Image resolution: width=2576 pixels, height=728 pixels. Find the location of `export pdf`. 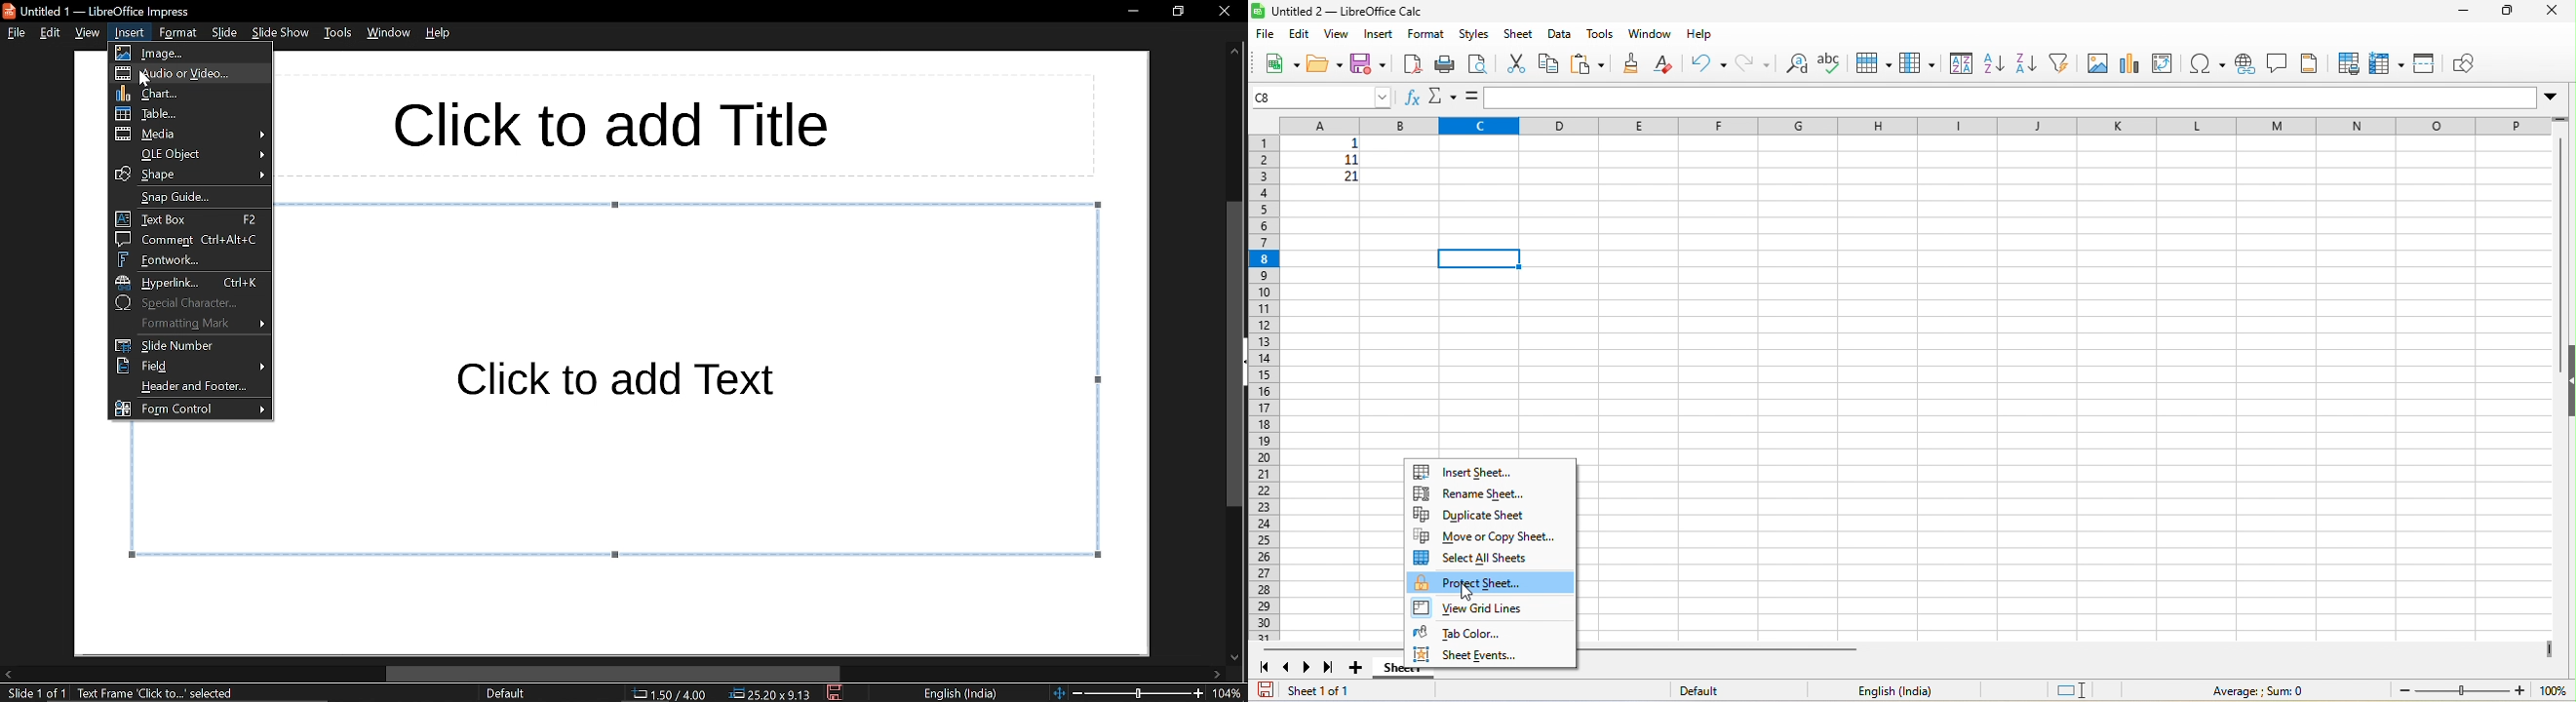

export pdf is located at coordinates (1411, 63).